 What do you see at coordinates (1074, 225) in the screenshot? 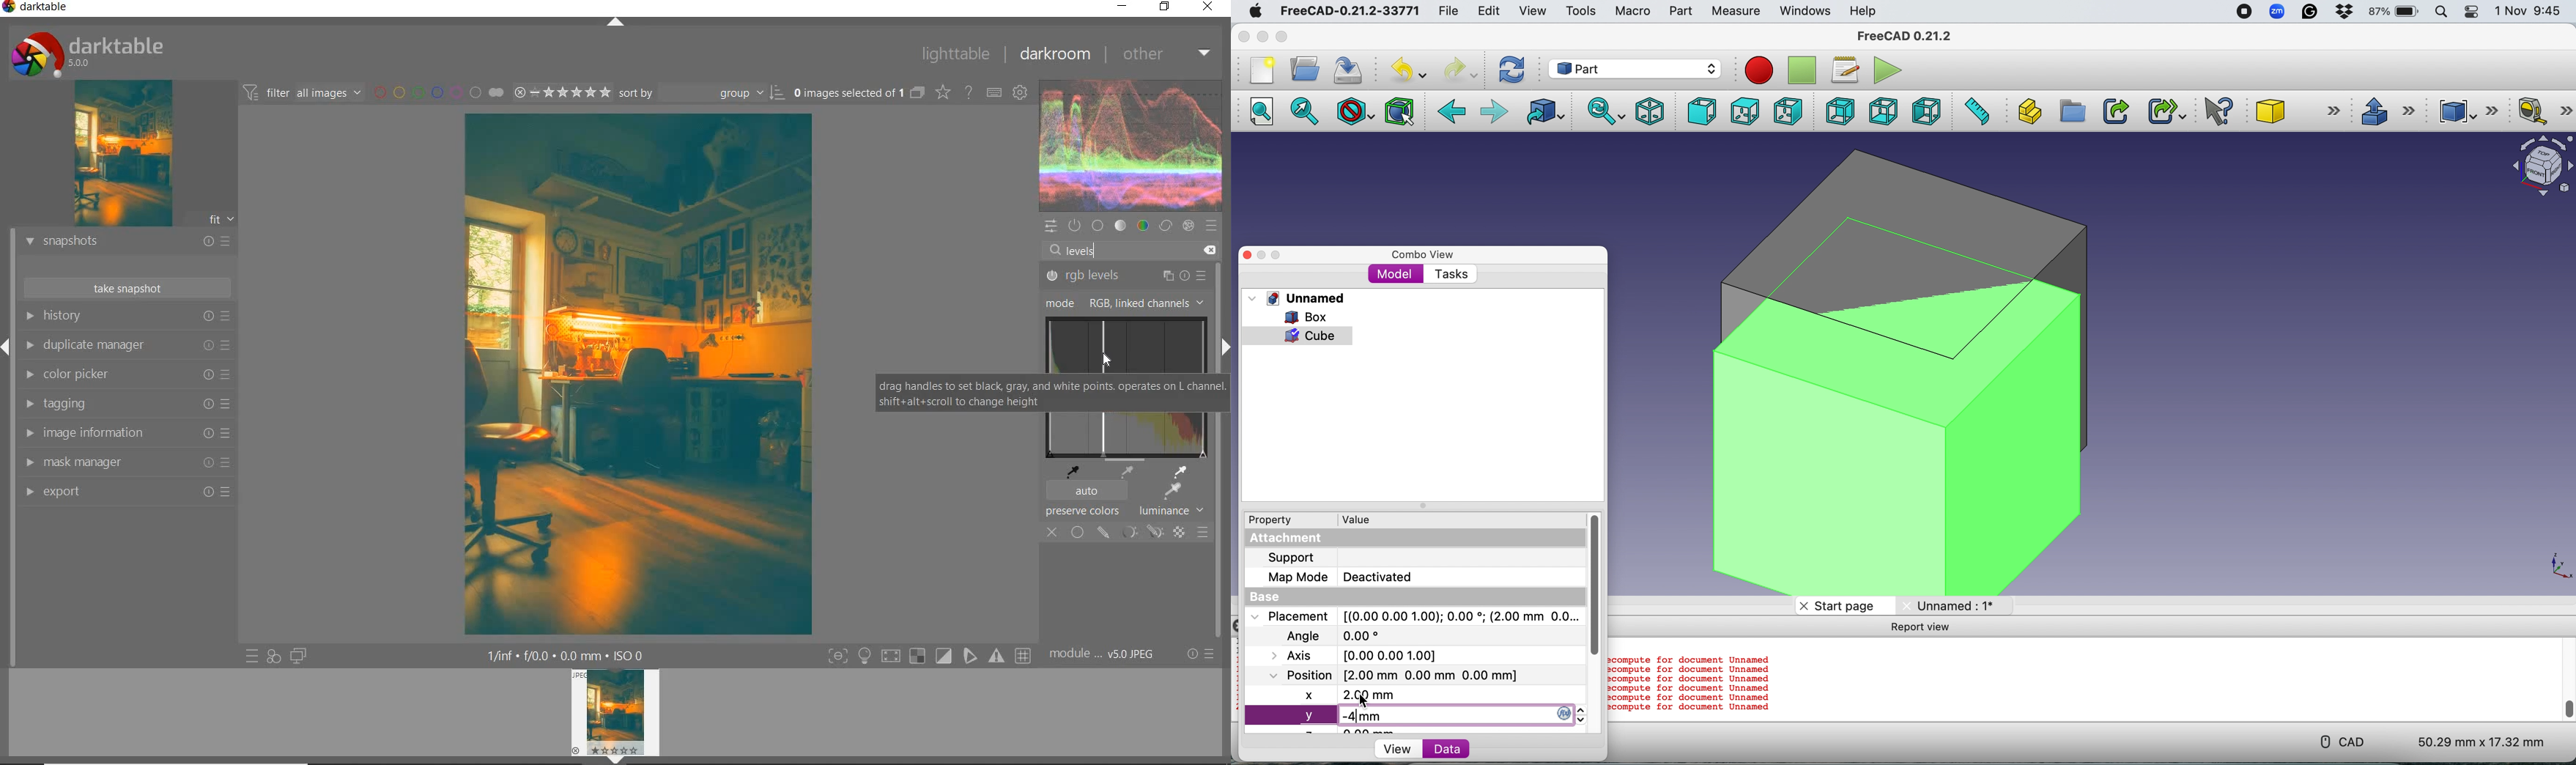
I see `show only active modules` at bounding box center [1074, 225].